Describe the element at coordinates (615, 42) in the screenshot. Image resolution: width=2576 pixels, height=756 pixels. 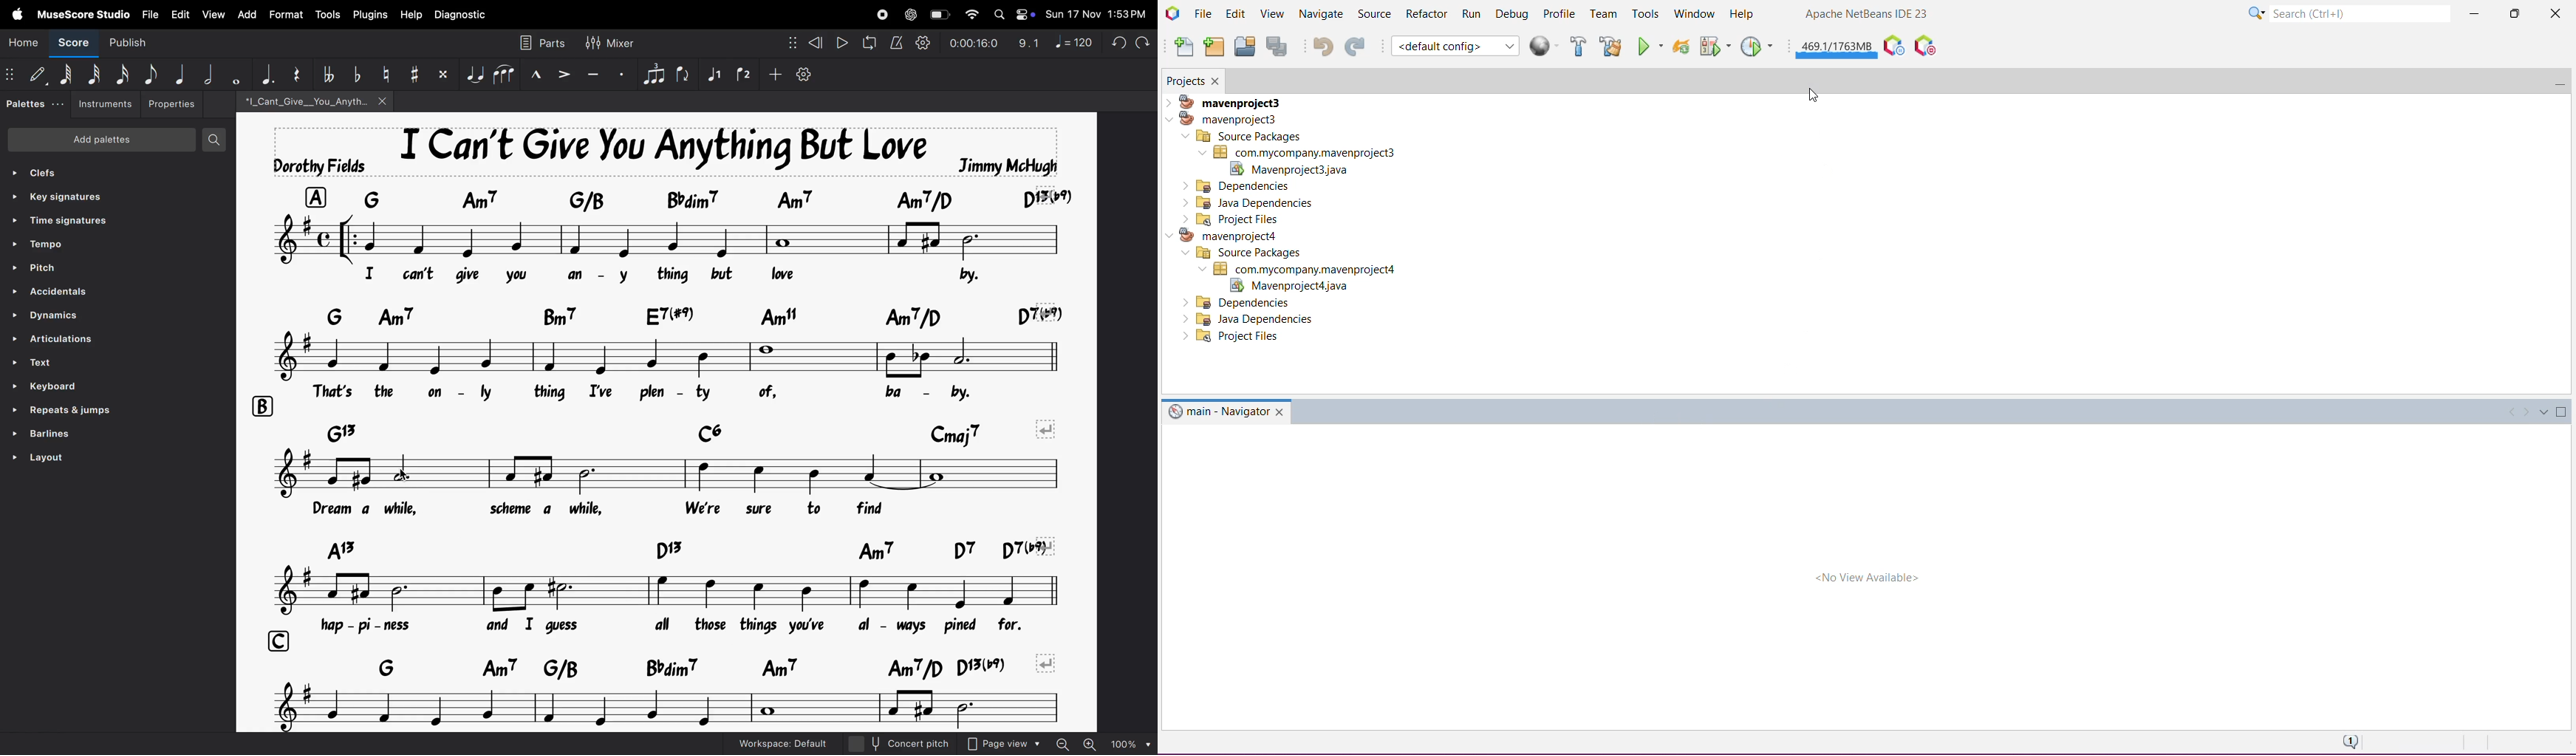
I see `mixer` at that location.